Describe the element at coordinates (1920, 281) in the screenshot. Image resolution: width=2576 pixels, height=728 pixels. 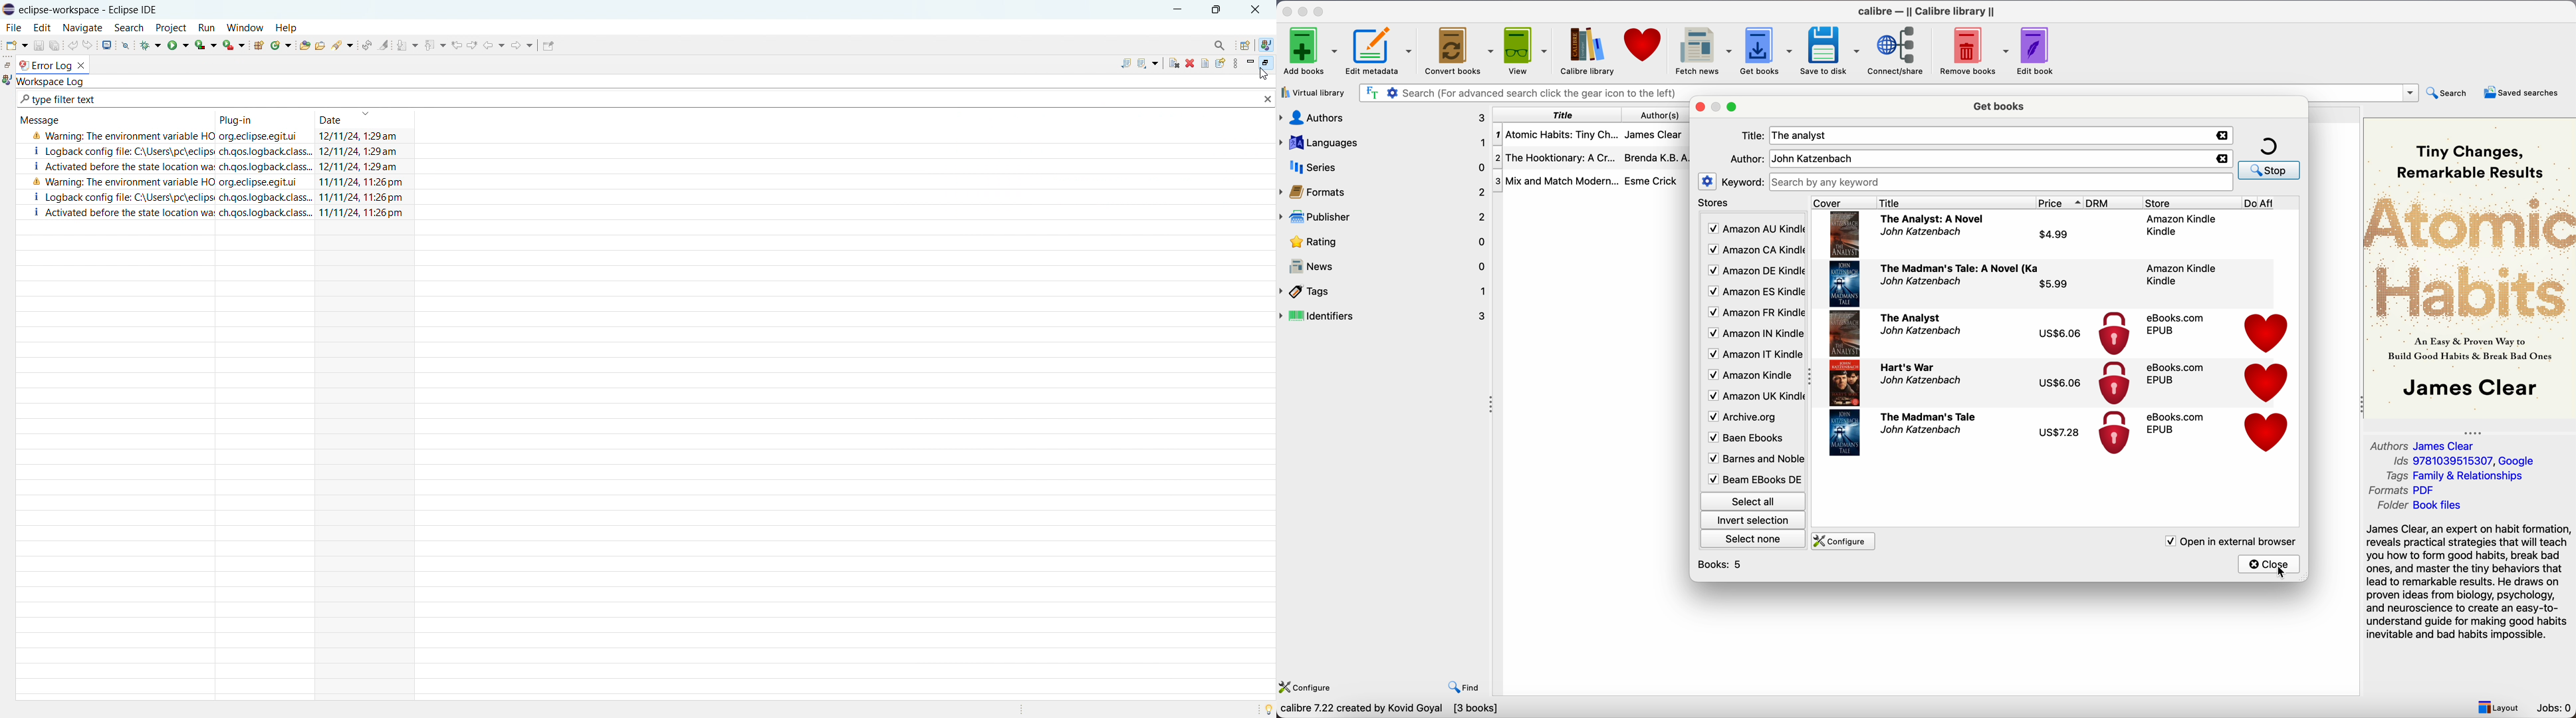
I see `John Katzenbach` at that location.